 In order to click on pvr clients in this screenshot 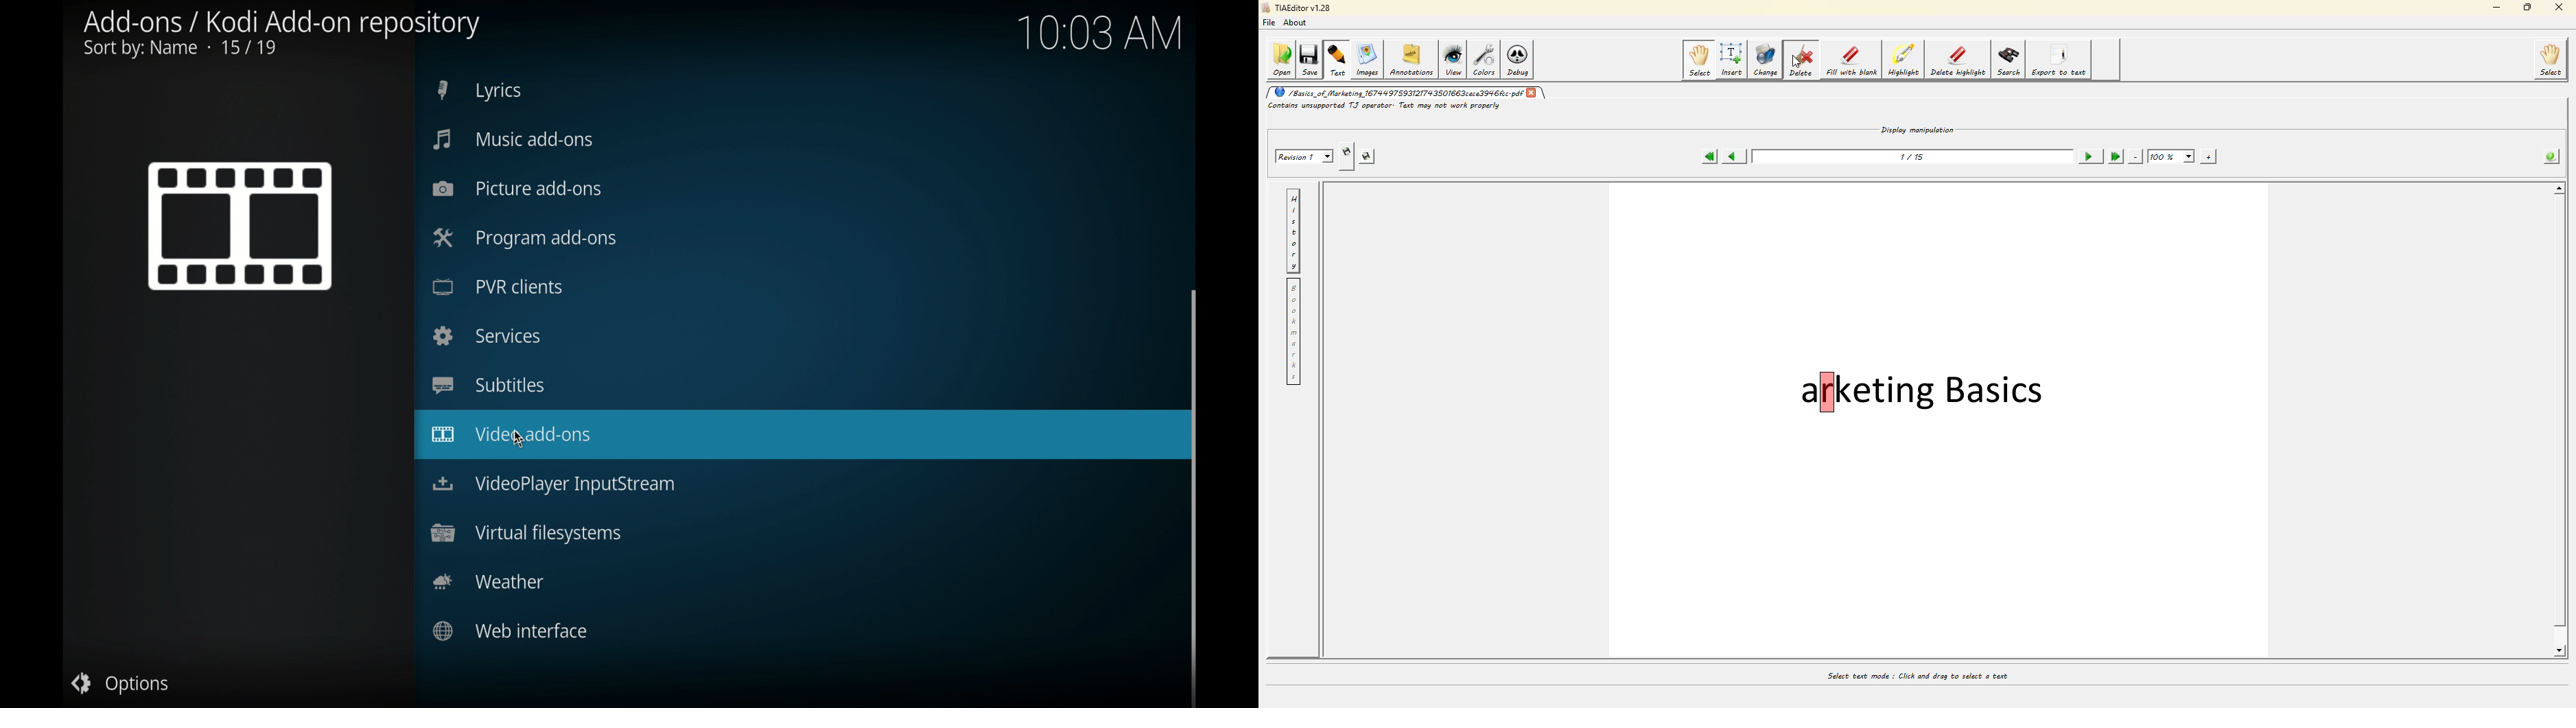, I will do `click(498, 286)`.